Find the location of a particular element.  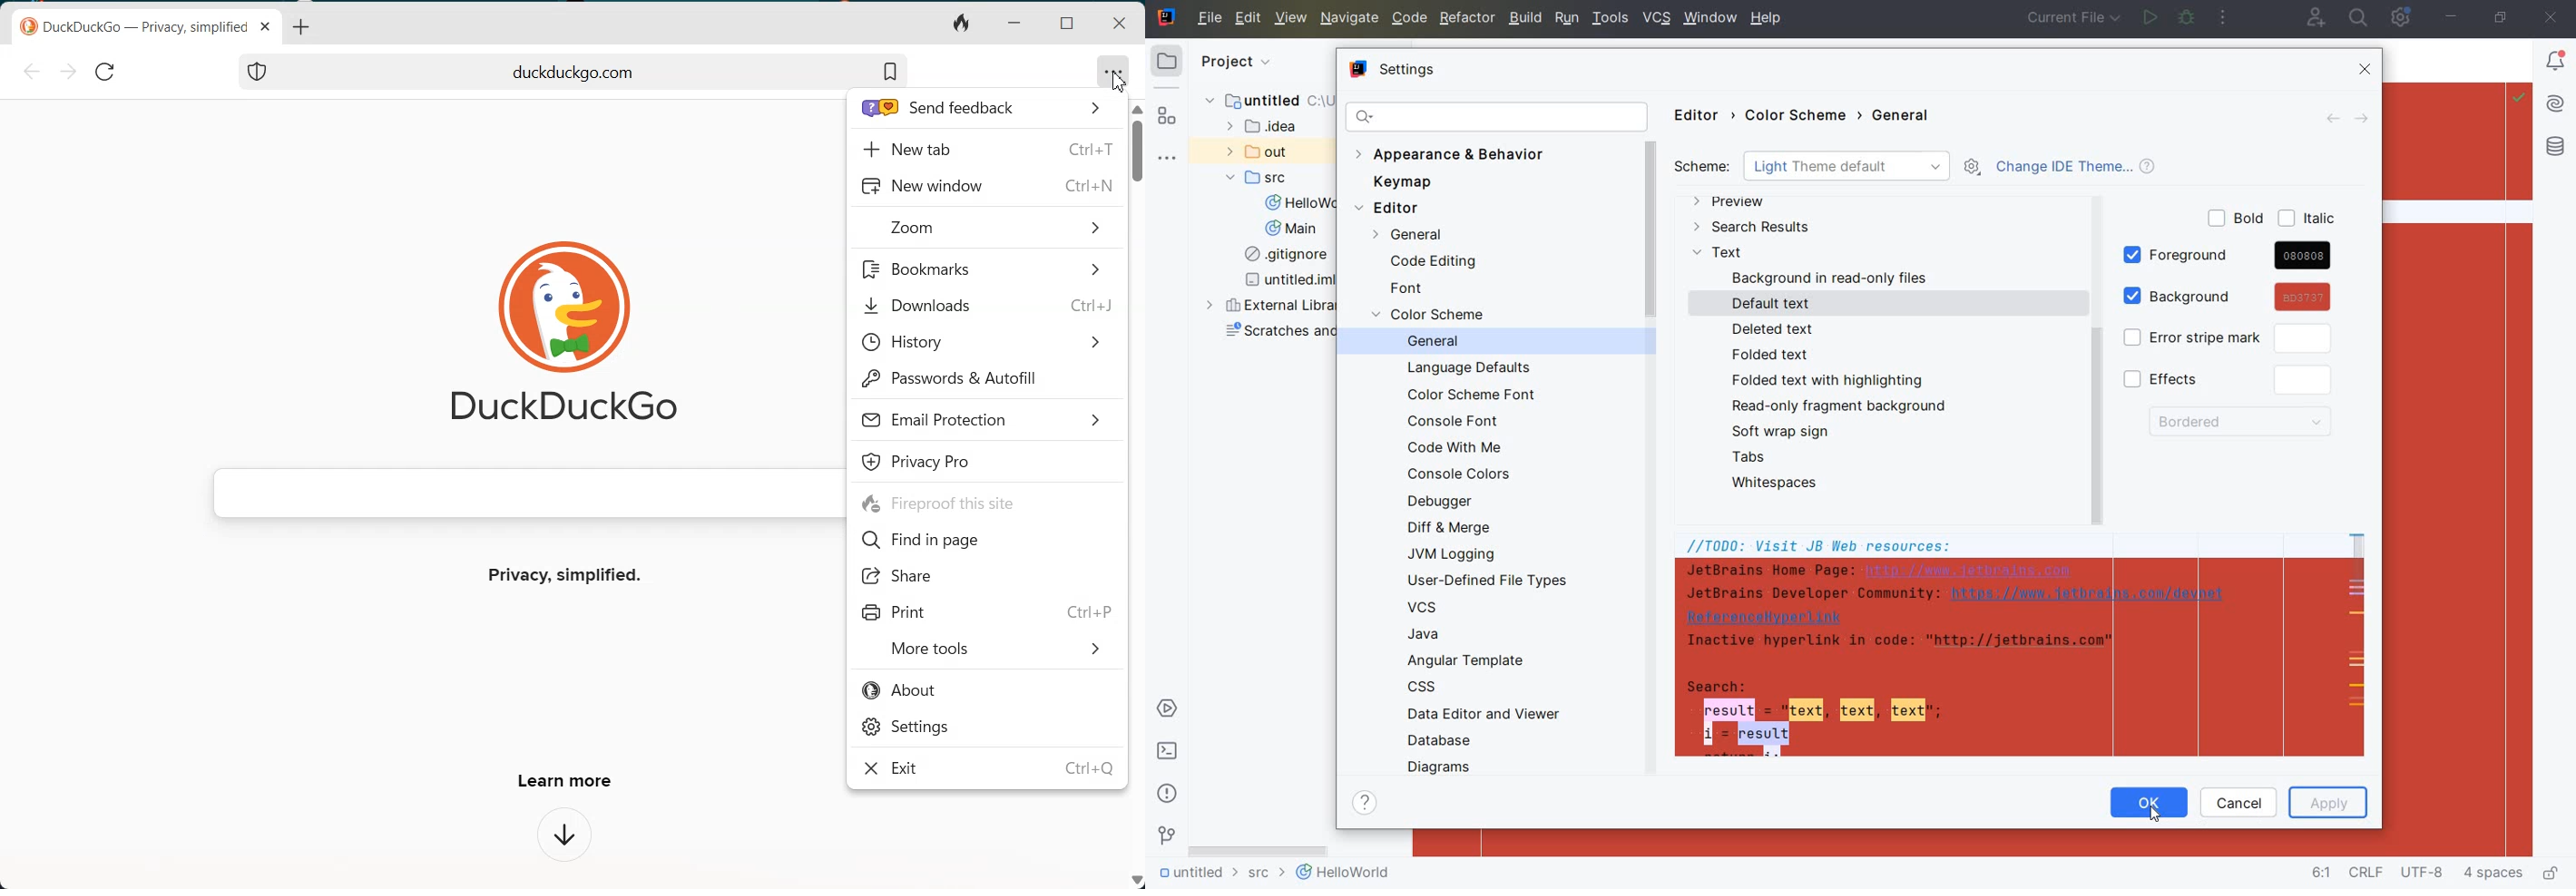

src is located at coordinates (1264, 876).